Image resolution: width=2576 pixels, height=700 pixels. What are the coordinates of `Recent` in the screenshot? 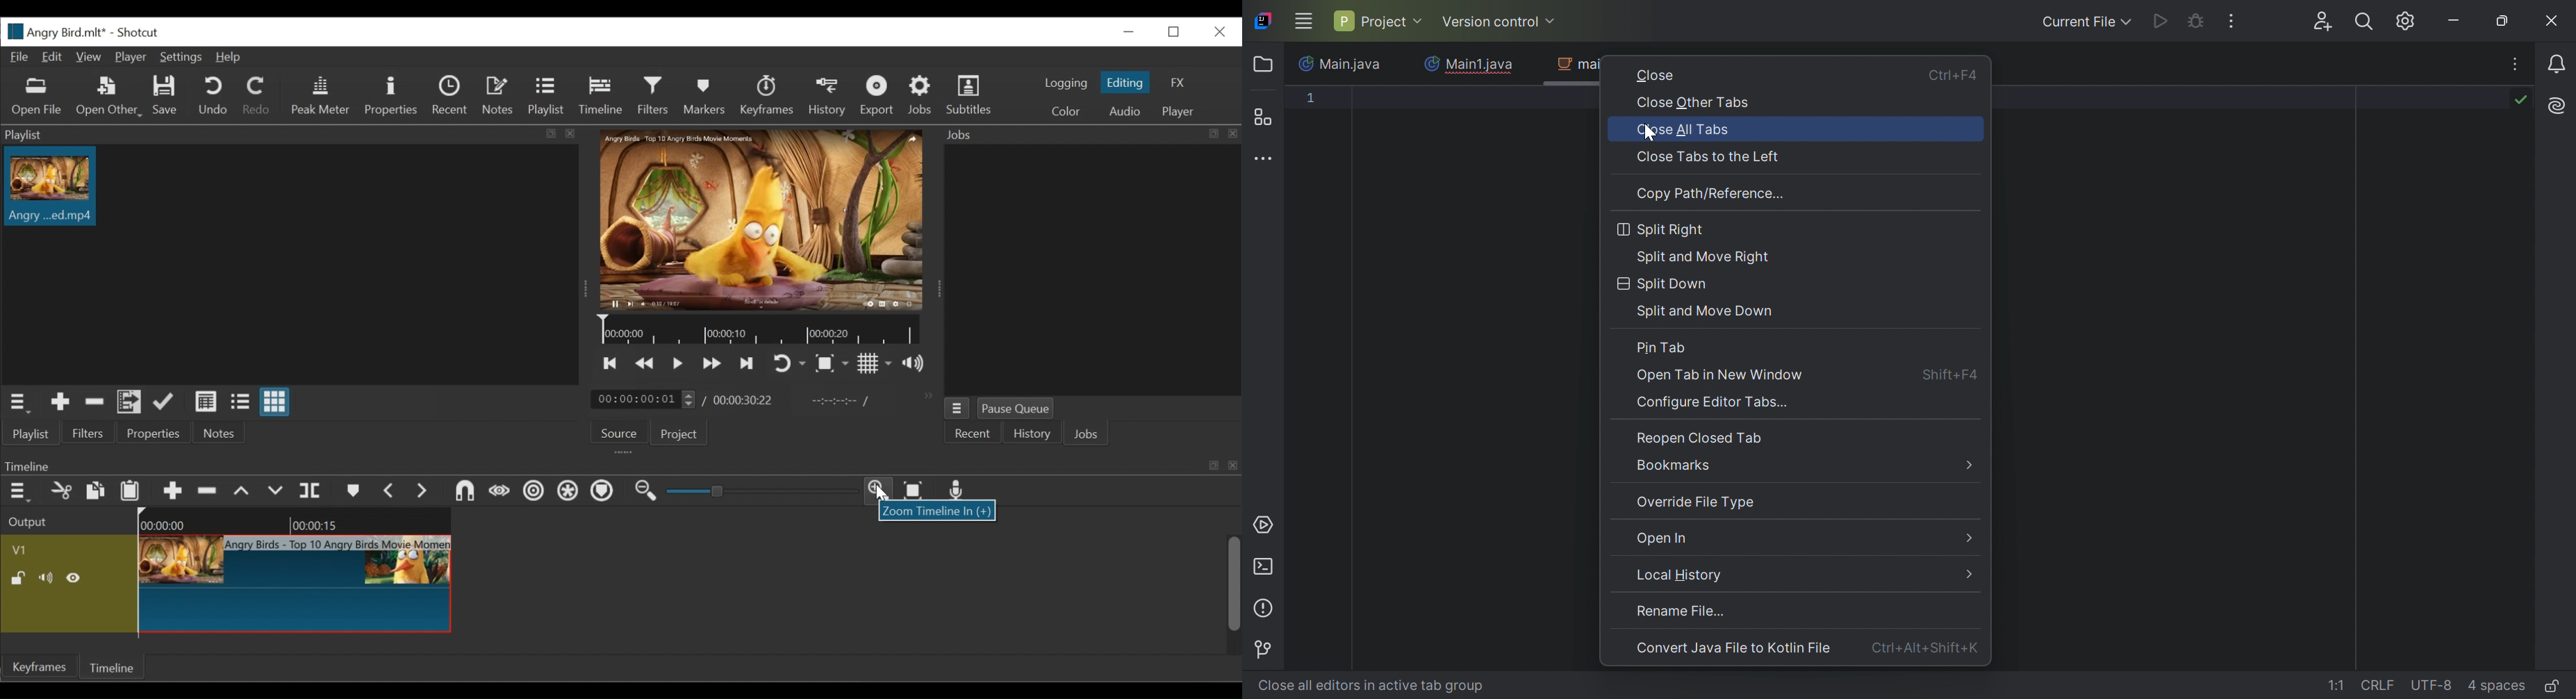 It's located at (975, 434).